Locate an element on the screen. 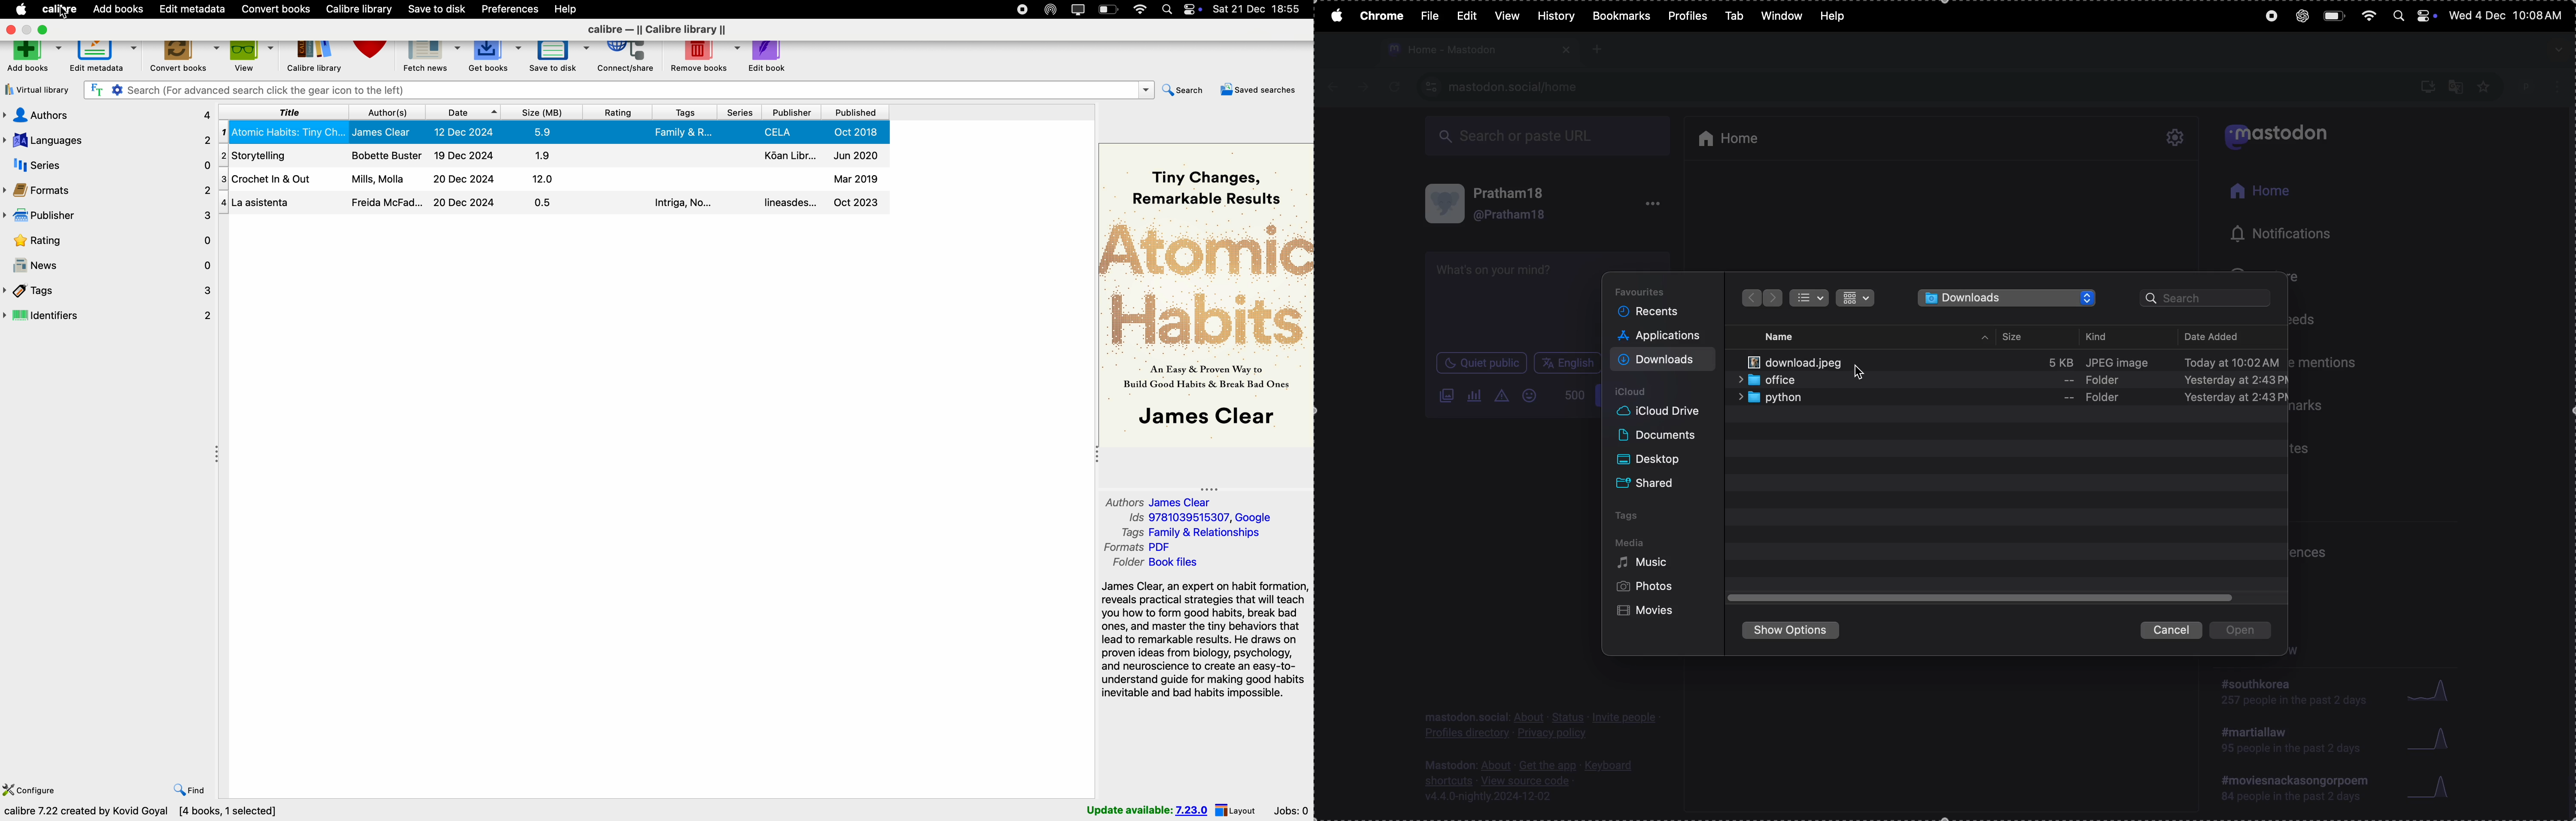 Image resolution: width=2576 pixels, height=840 pixels. find is located at coordinates (191, 789).